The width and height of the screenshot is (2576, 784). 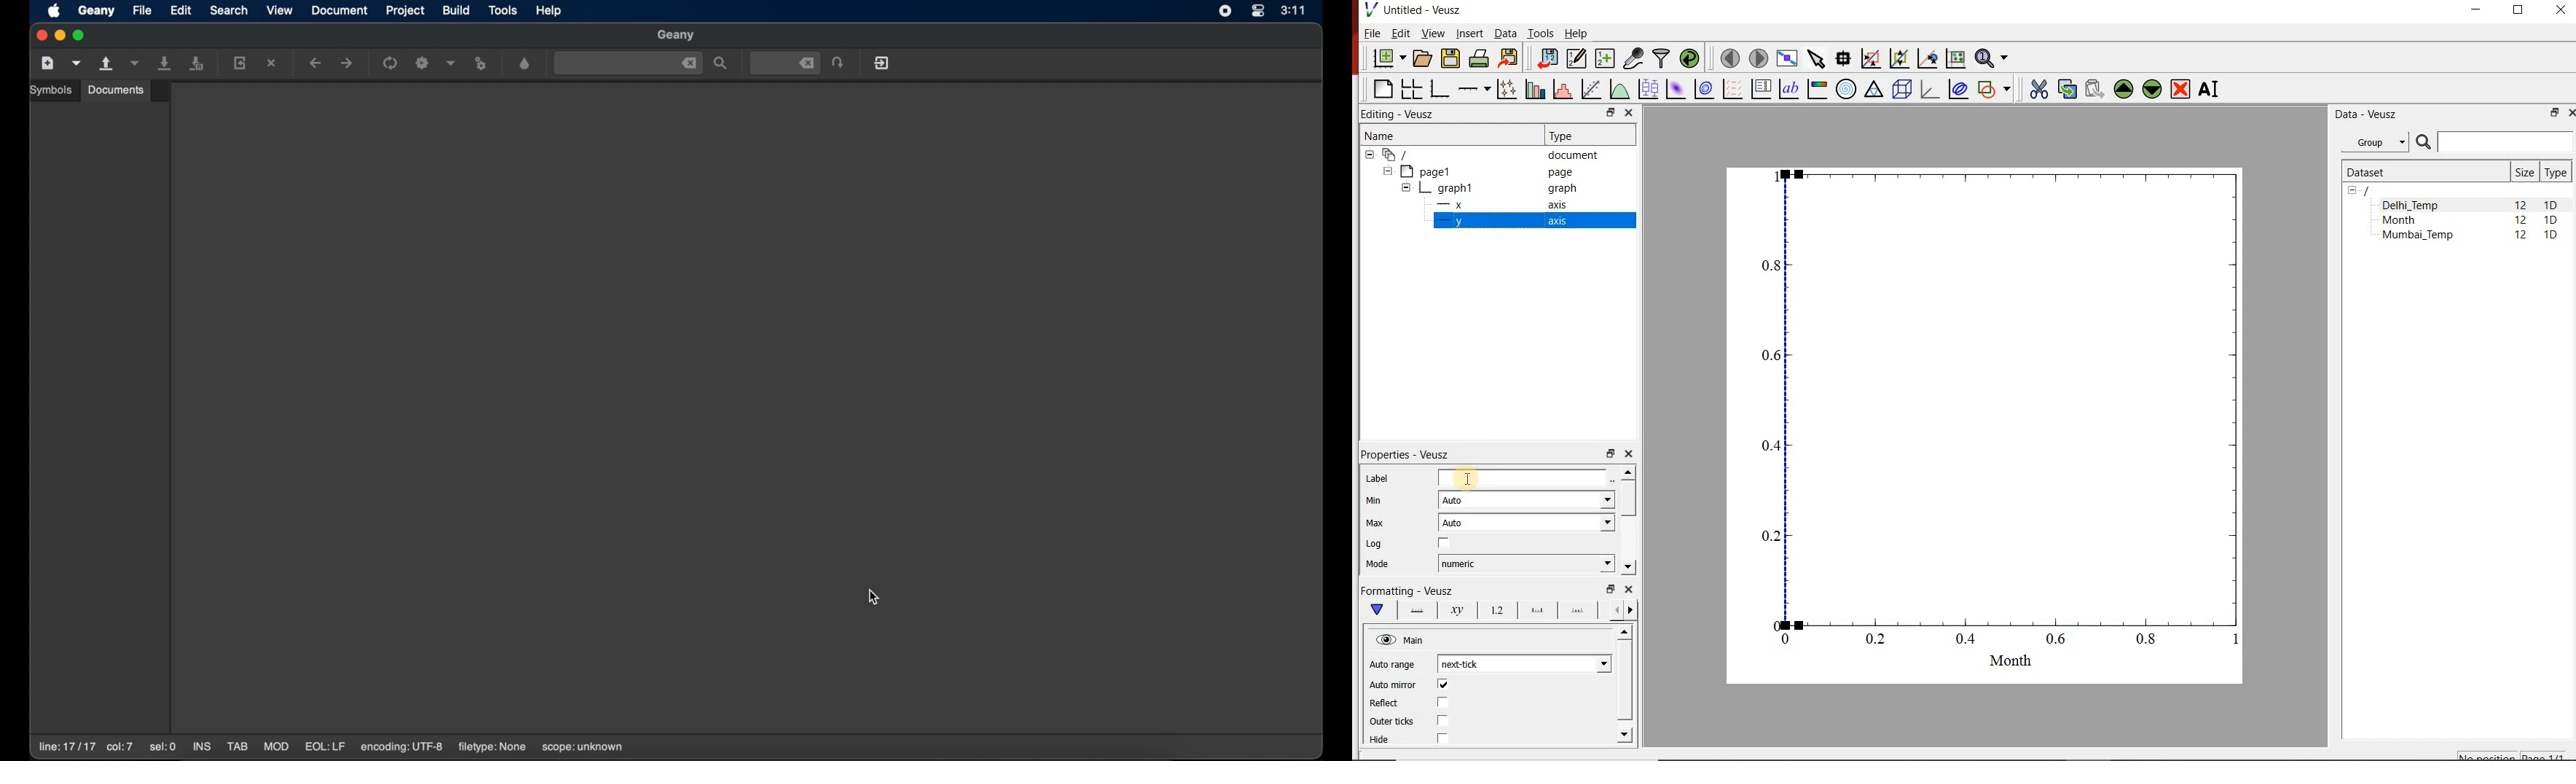 What do you see at coordinates (1417, 9) in the screenshot?
I see `Untitled-Veusz` at bounding box center [1417, 9].